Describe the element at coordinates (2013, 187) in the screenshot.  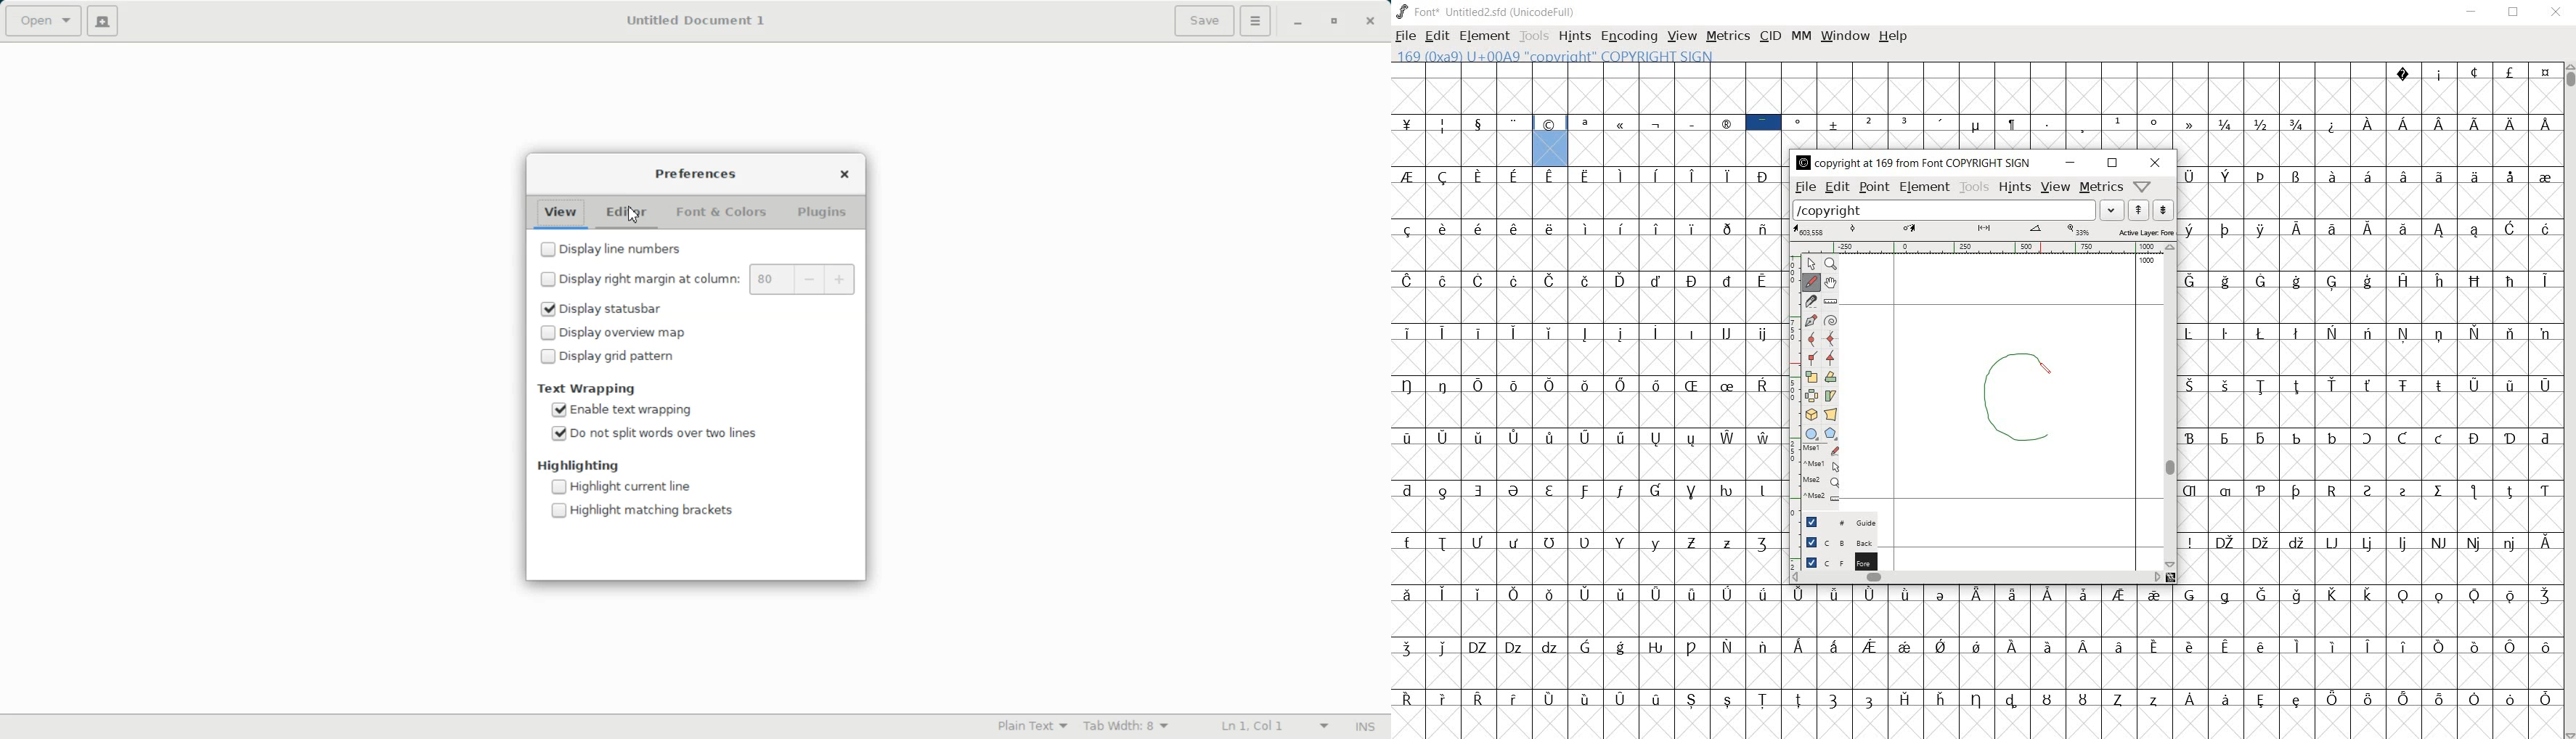
I see `hints` at that location.